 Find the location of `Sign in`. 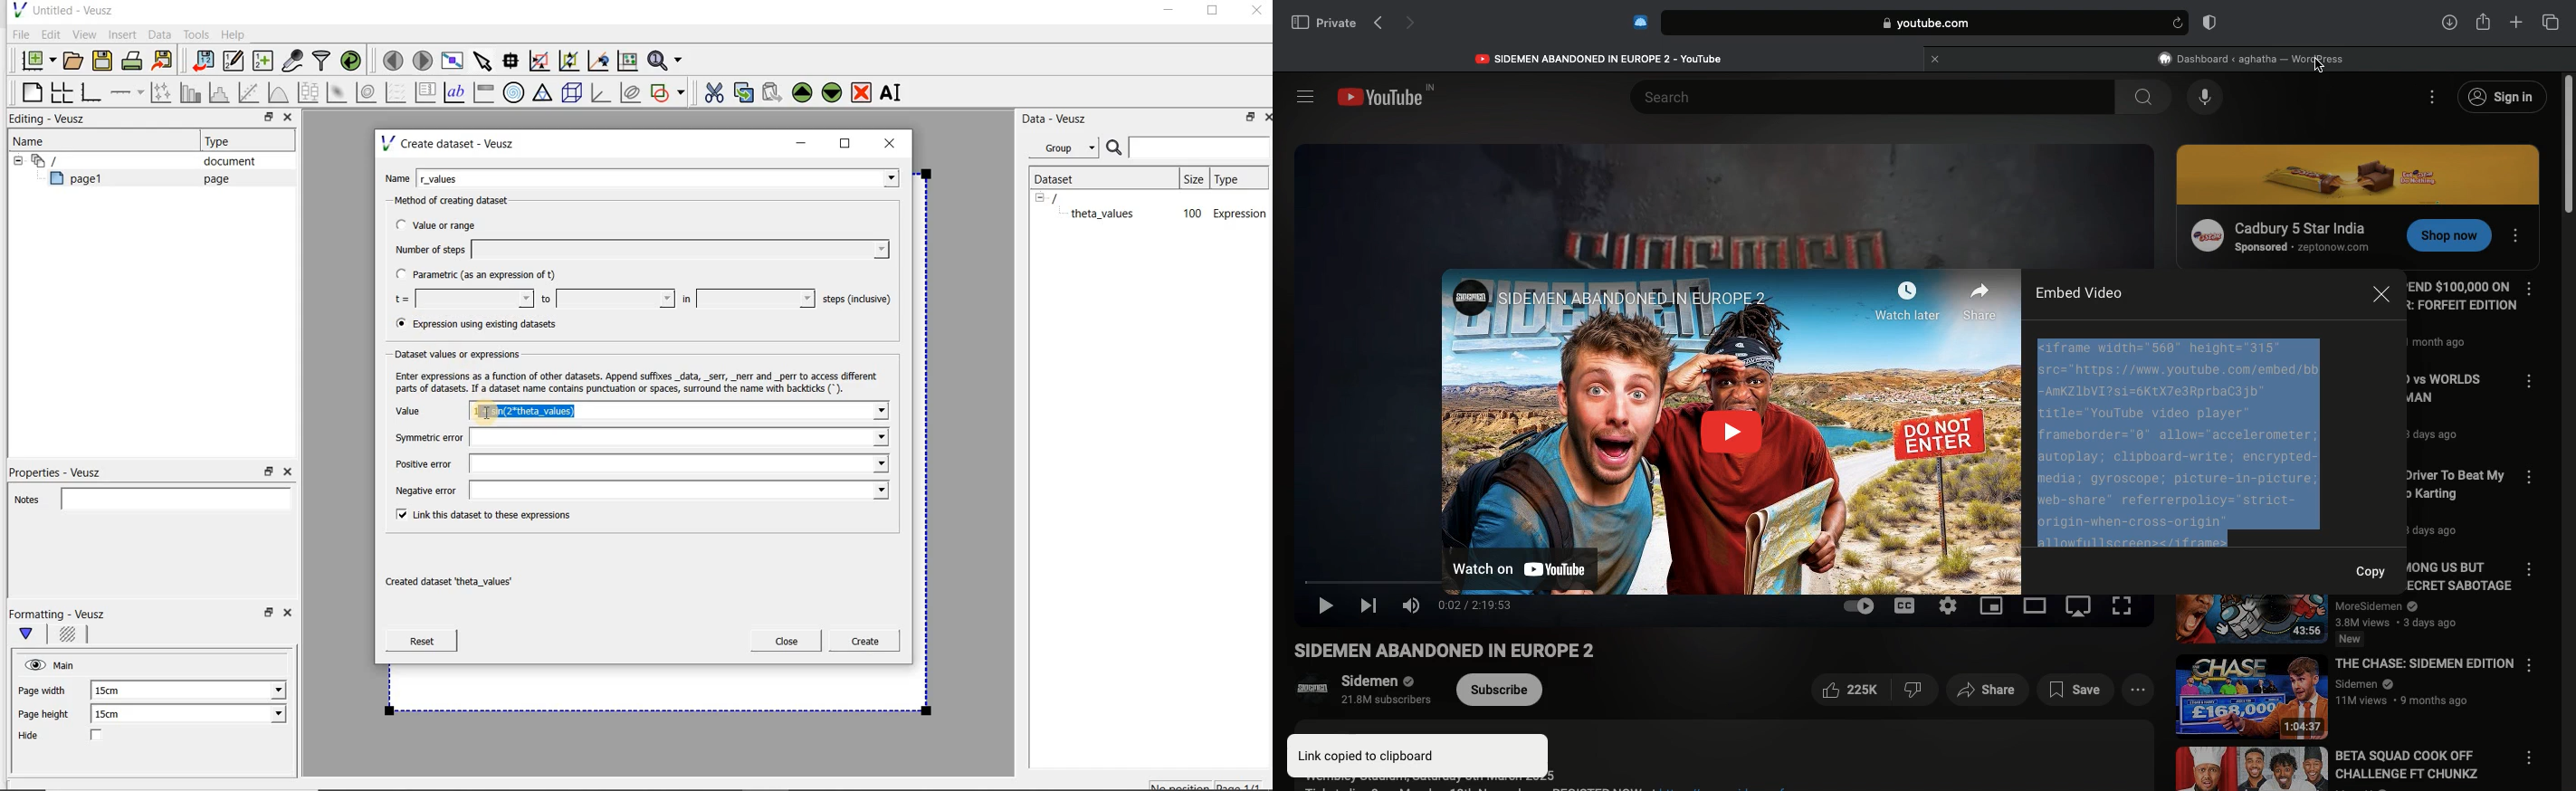

Sign in is located at coordinates (2501, 98).